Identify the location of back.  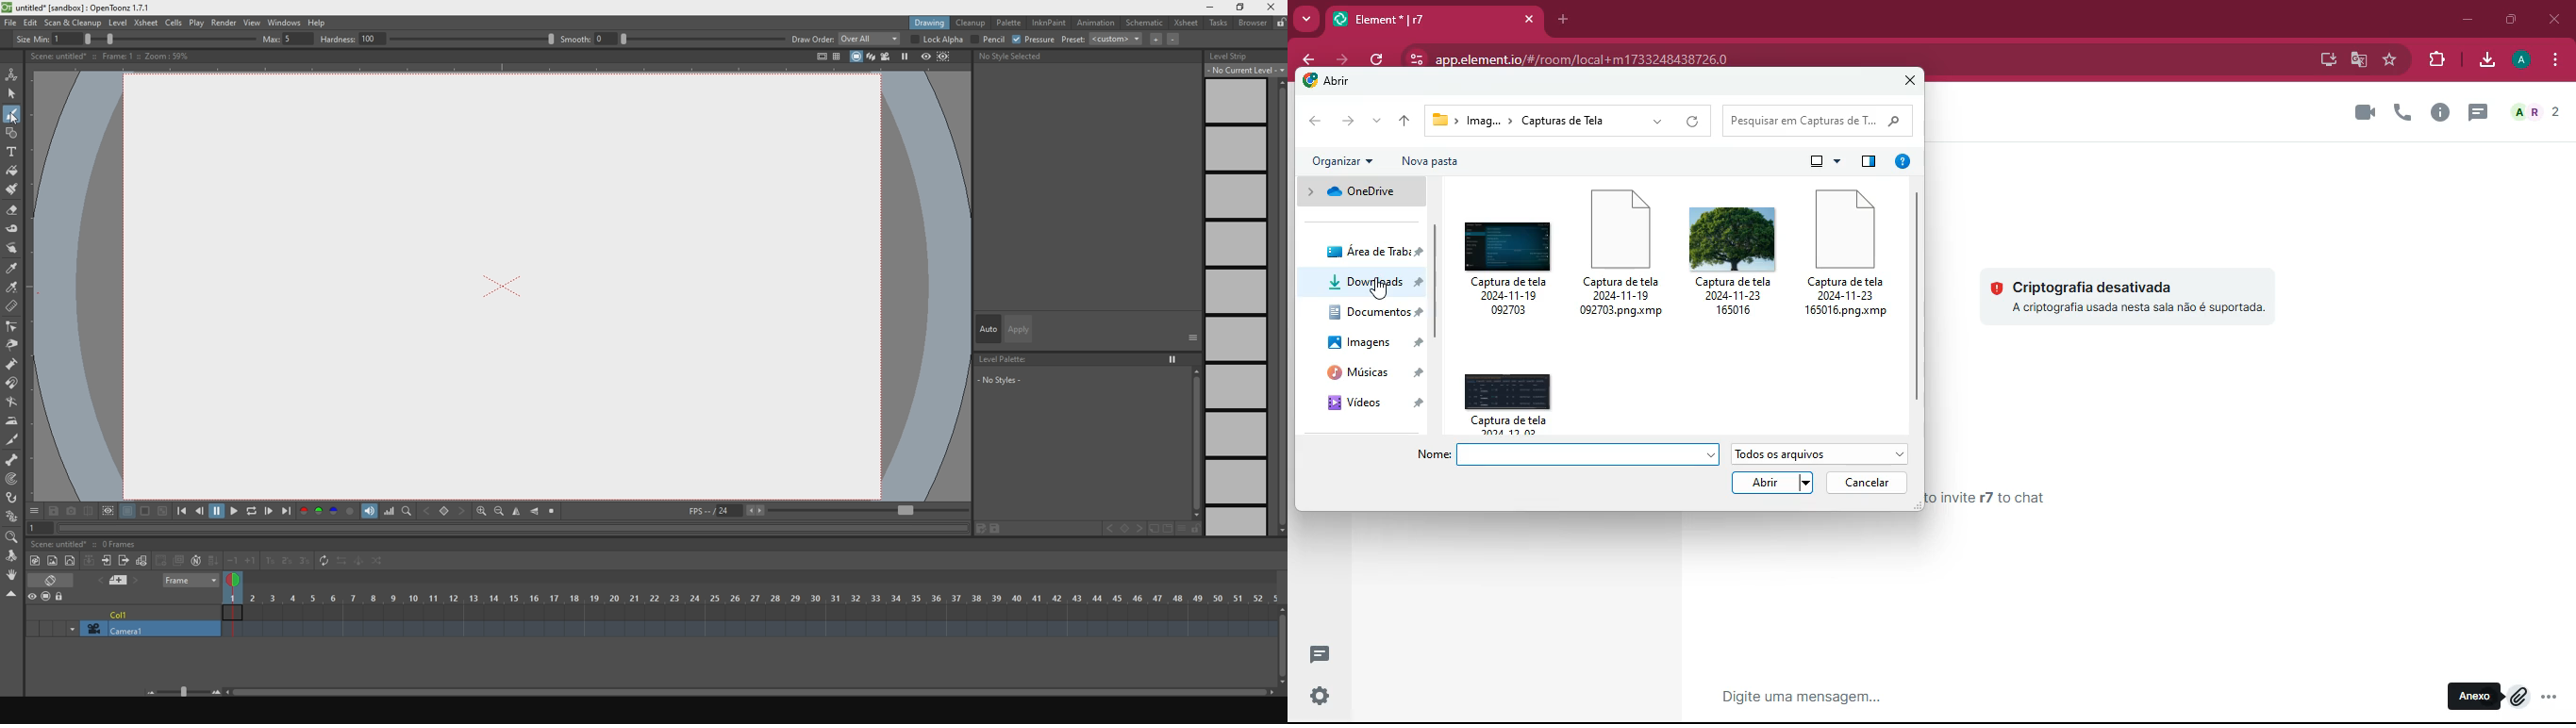
(1318, 122).